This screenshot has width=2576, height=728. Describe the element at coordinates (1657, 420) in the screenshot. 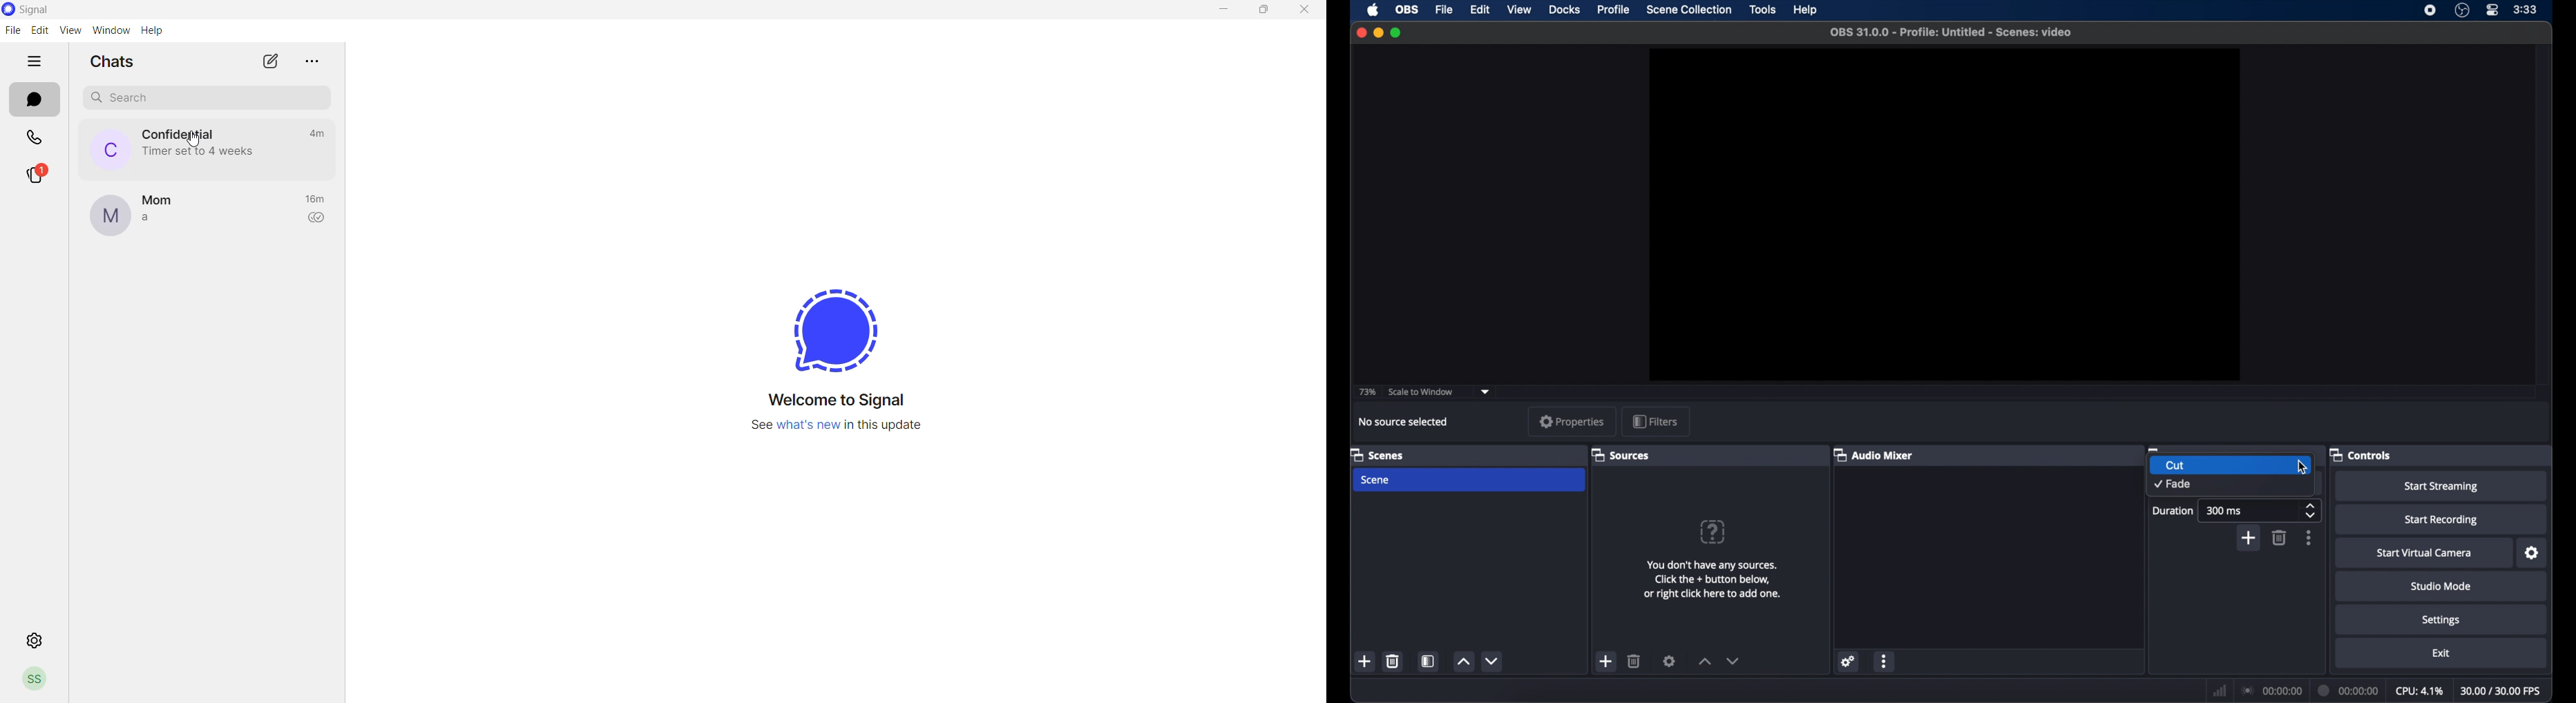

I see `filters` at that location.